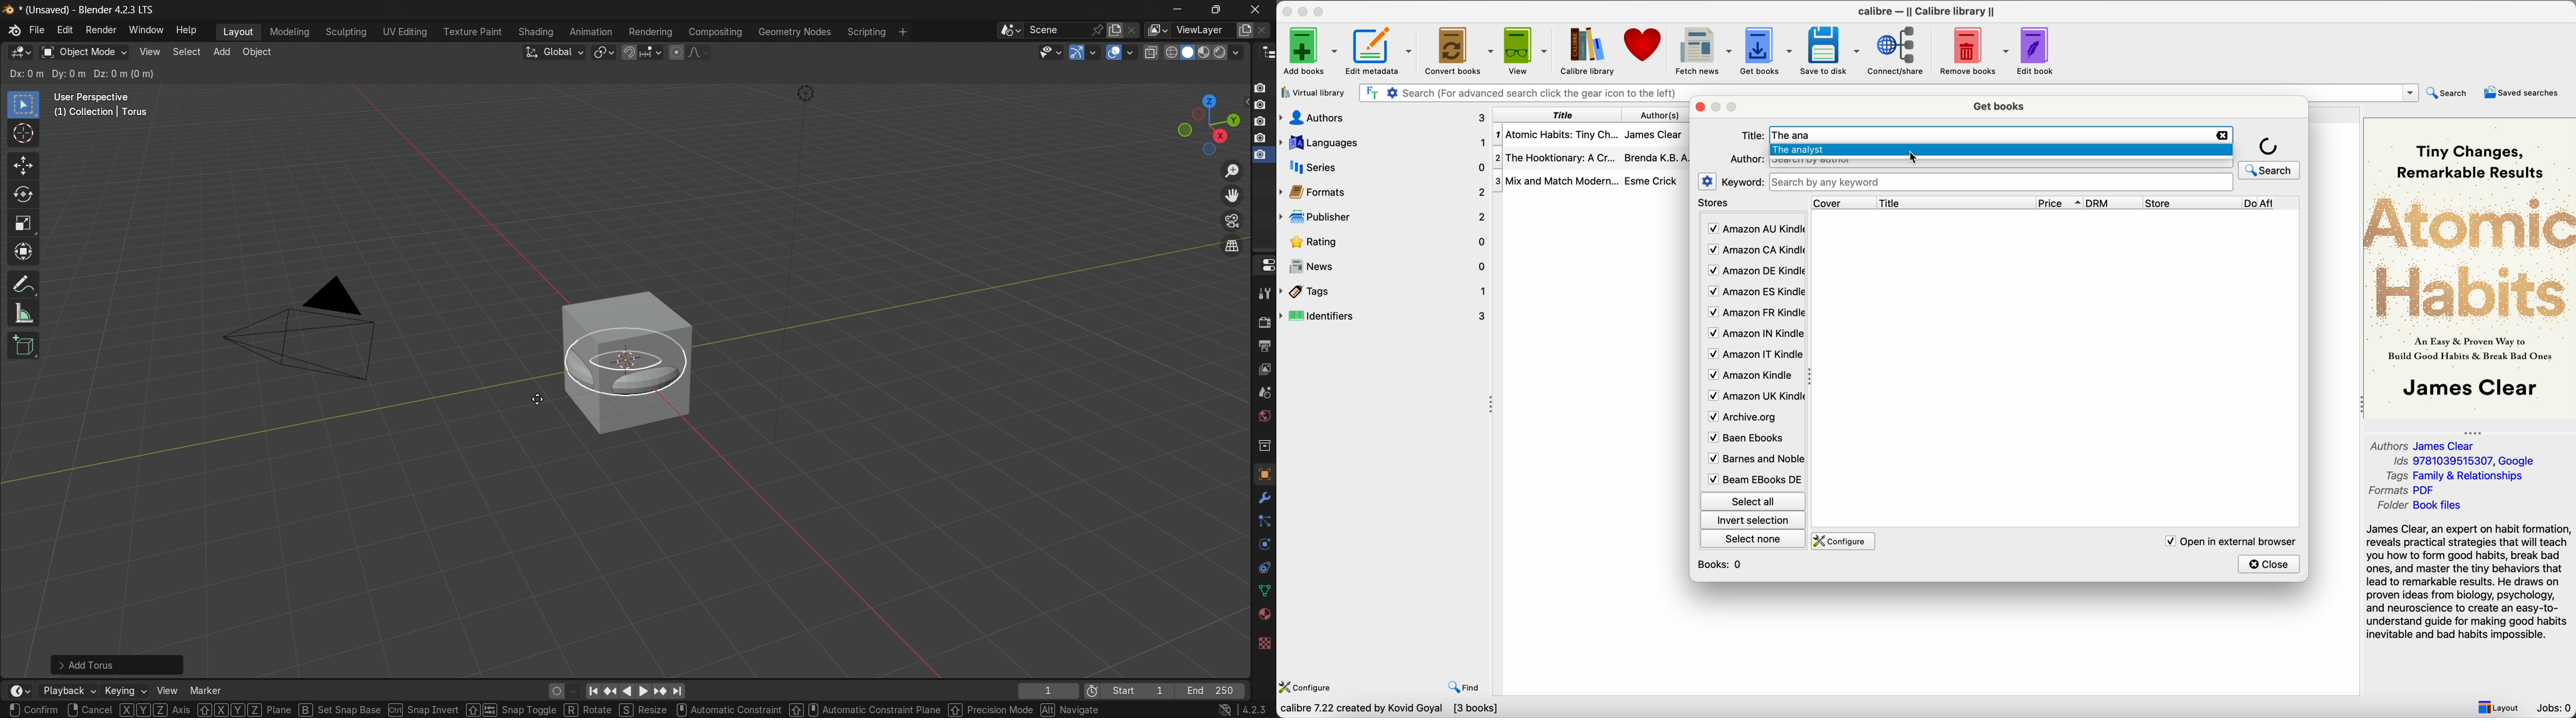 This screenshot has width=2576, height=728. Describe the element at coordinates (2061, 203) in the screenshot. I see `price` at that location.